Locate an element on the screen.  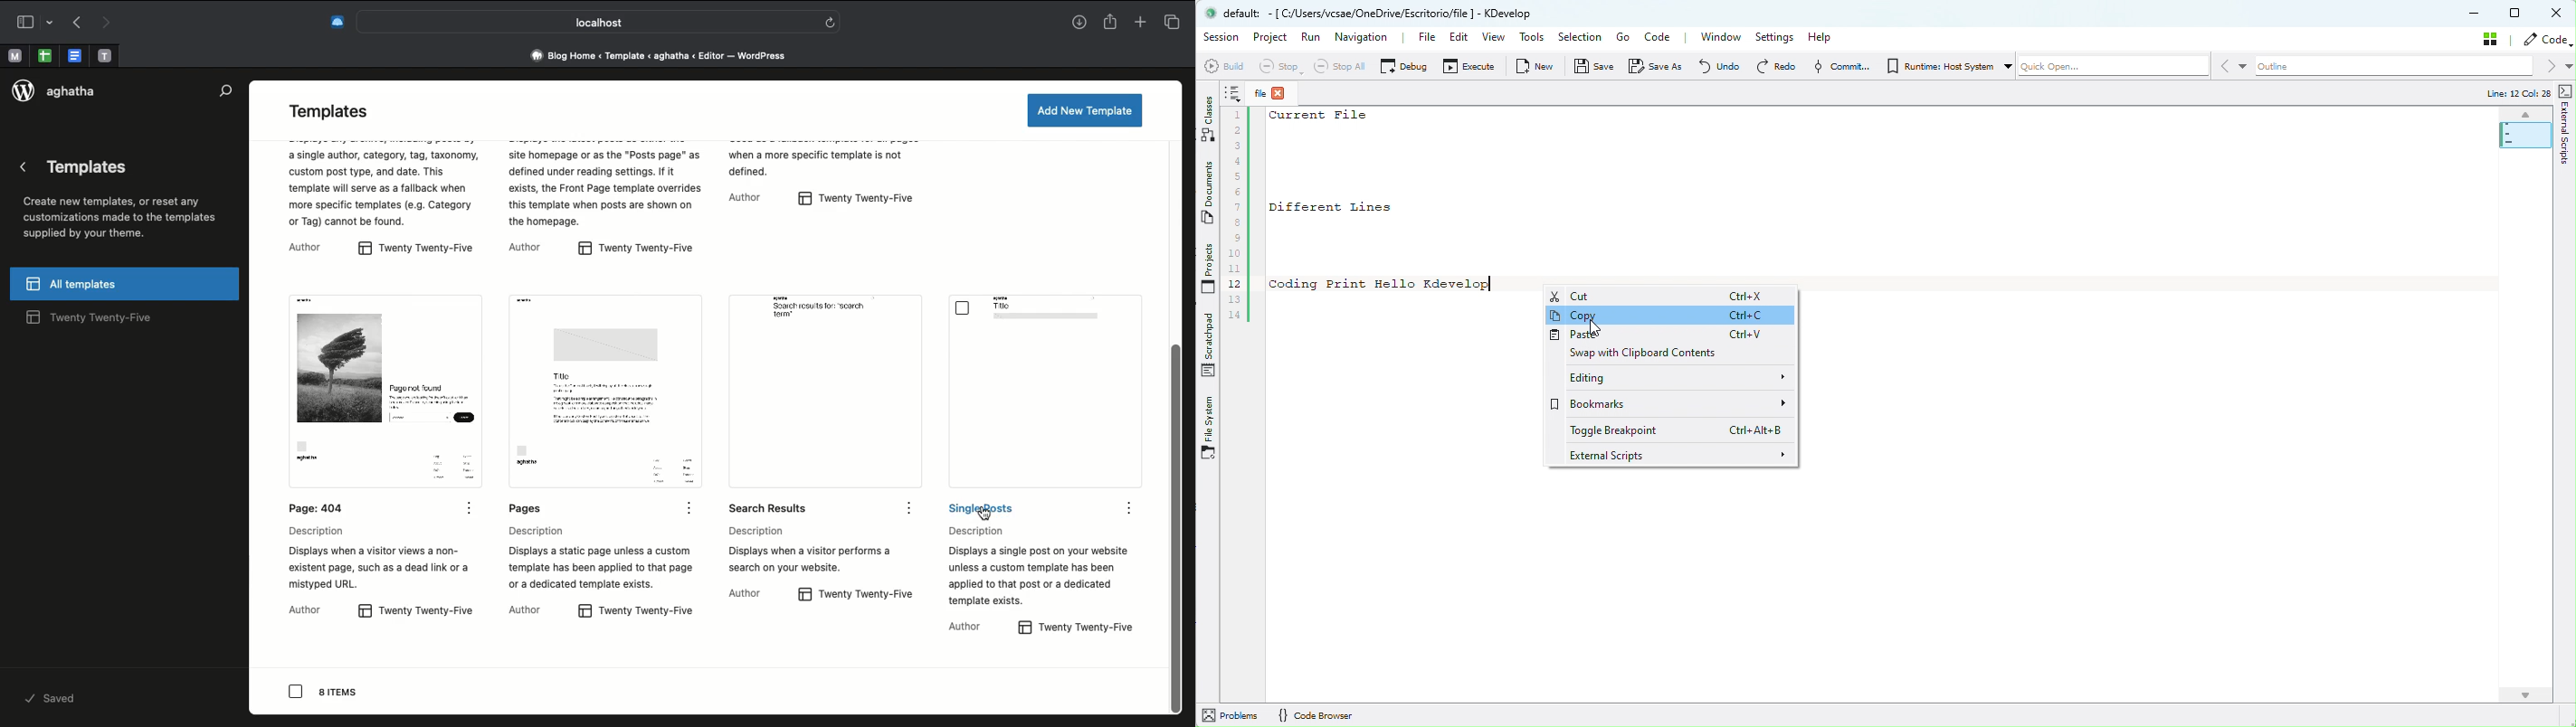
Forward is located at coordinates (107, 23).